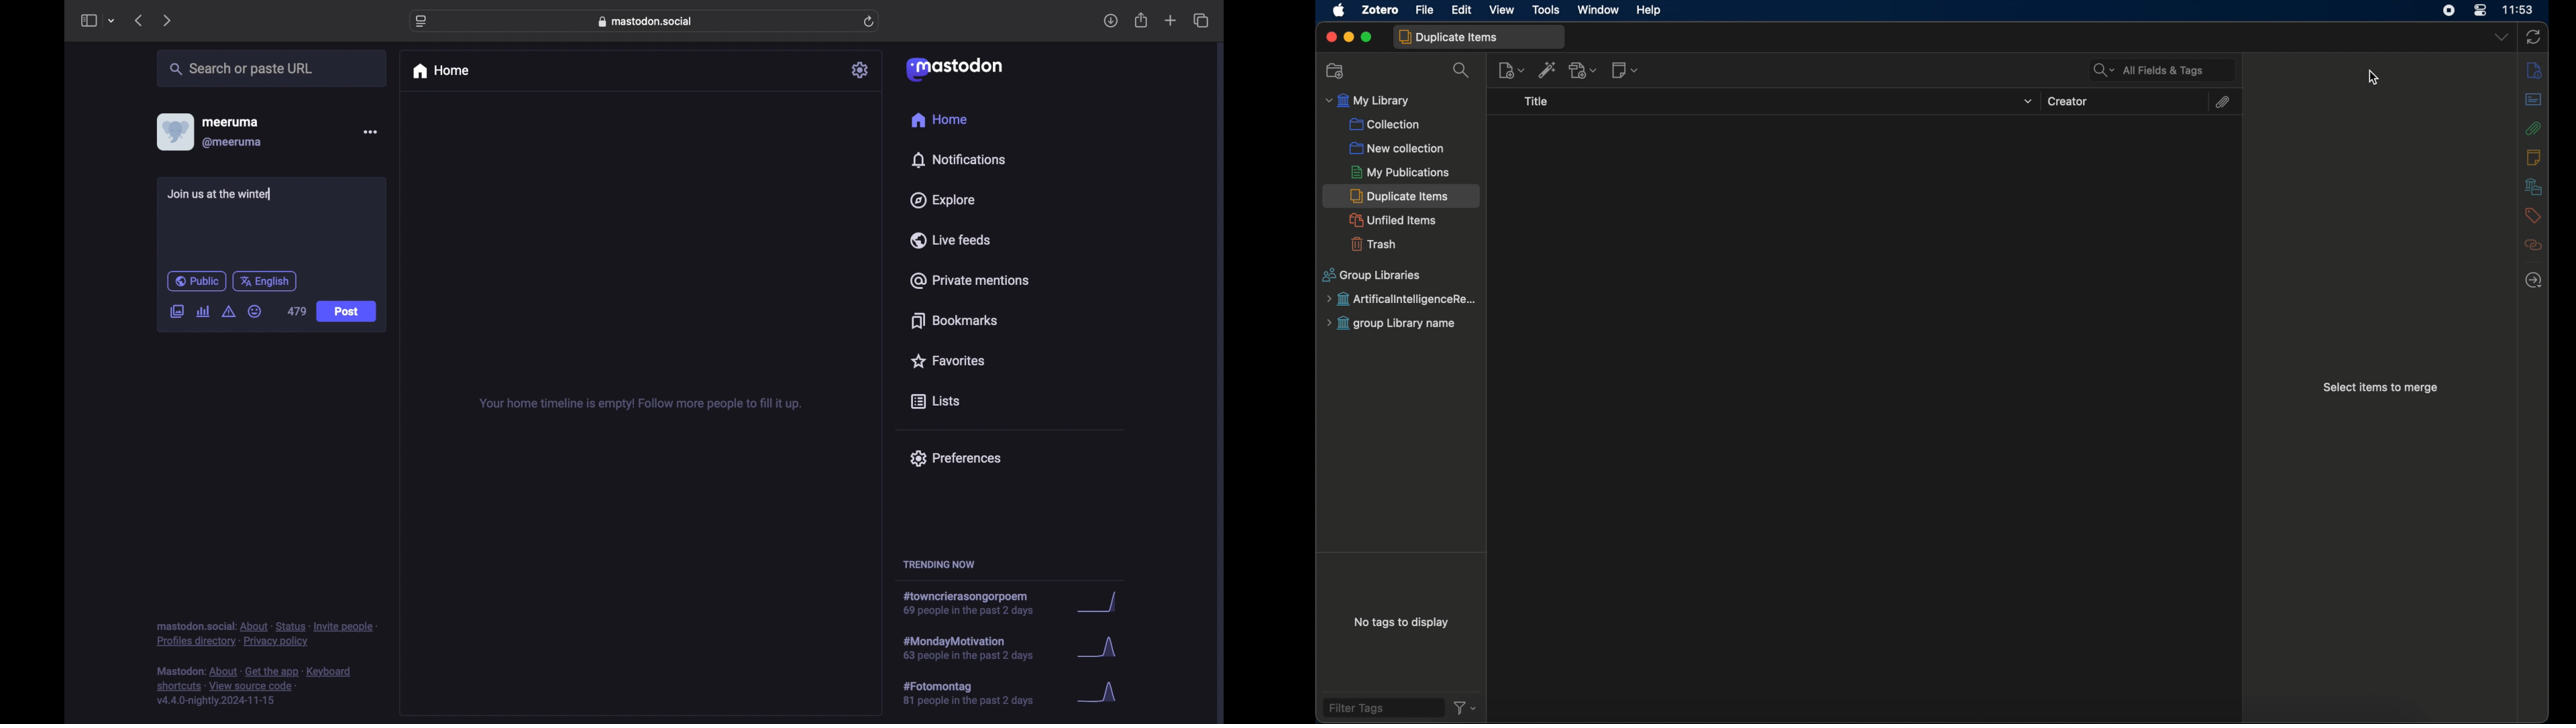 The image size is (2576, 728). I want to click on filter tags, so click(1381, 708).